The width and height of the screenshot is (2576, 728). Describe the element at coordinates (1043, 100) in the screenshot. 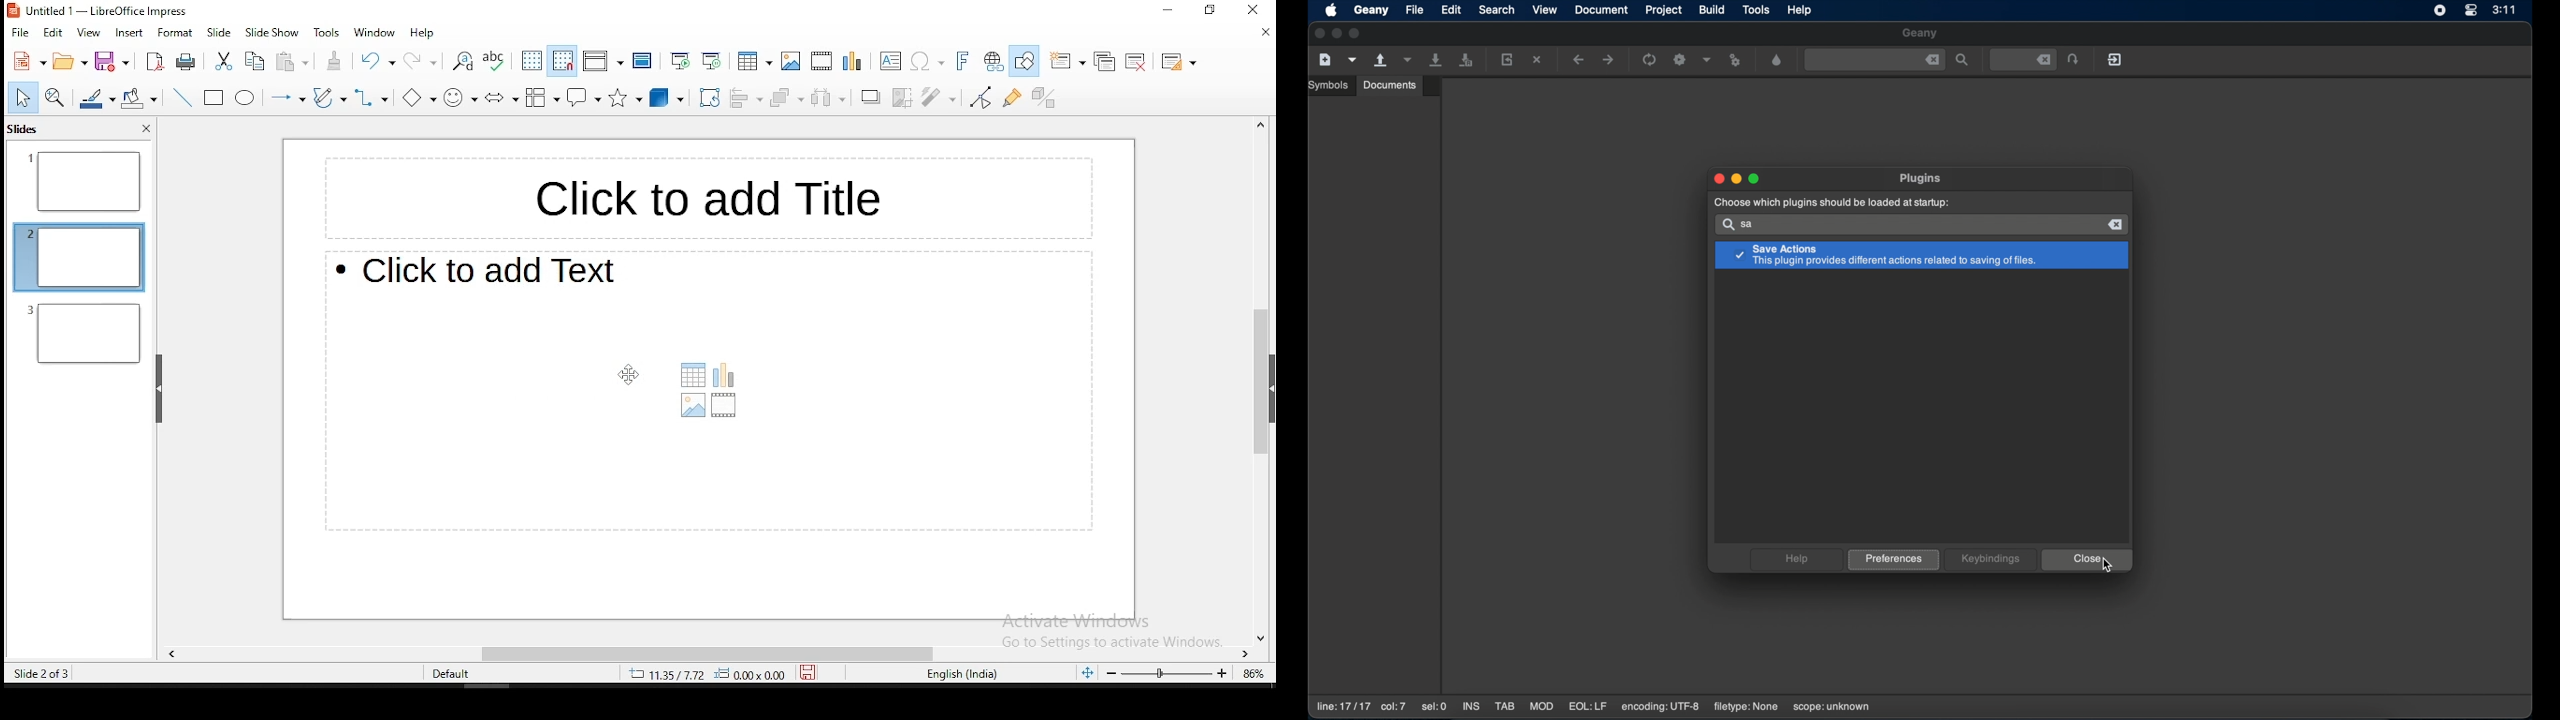

I see `toggle extrusion` at that location.